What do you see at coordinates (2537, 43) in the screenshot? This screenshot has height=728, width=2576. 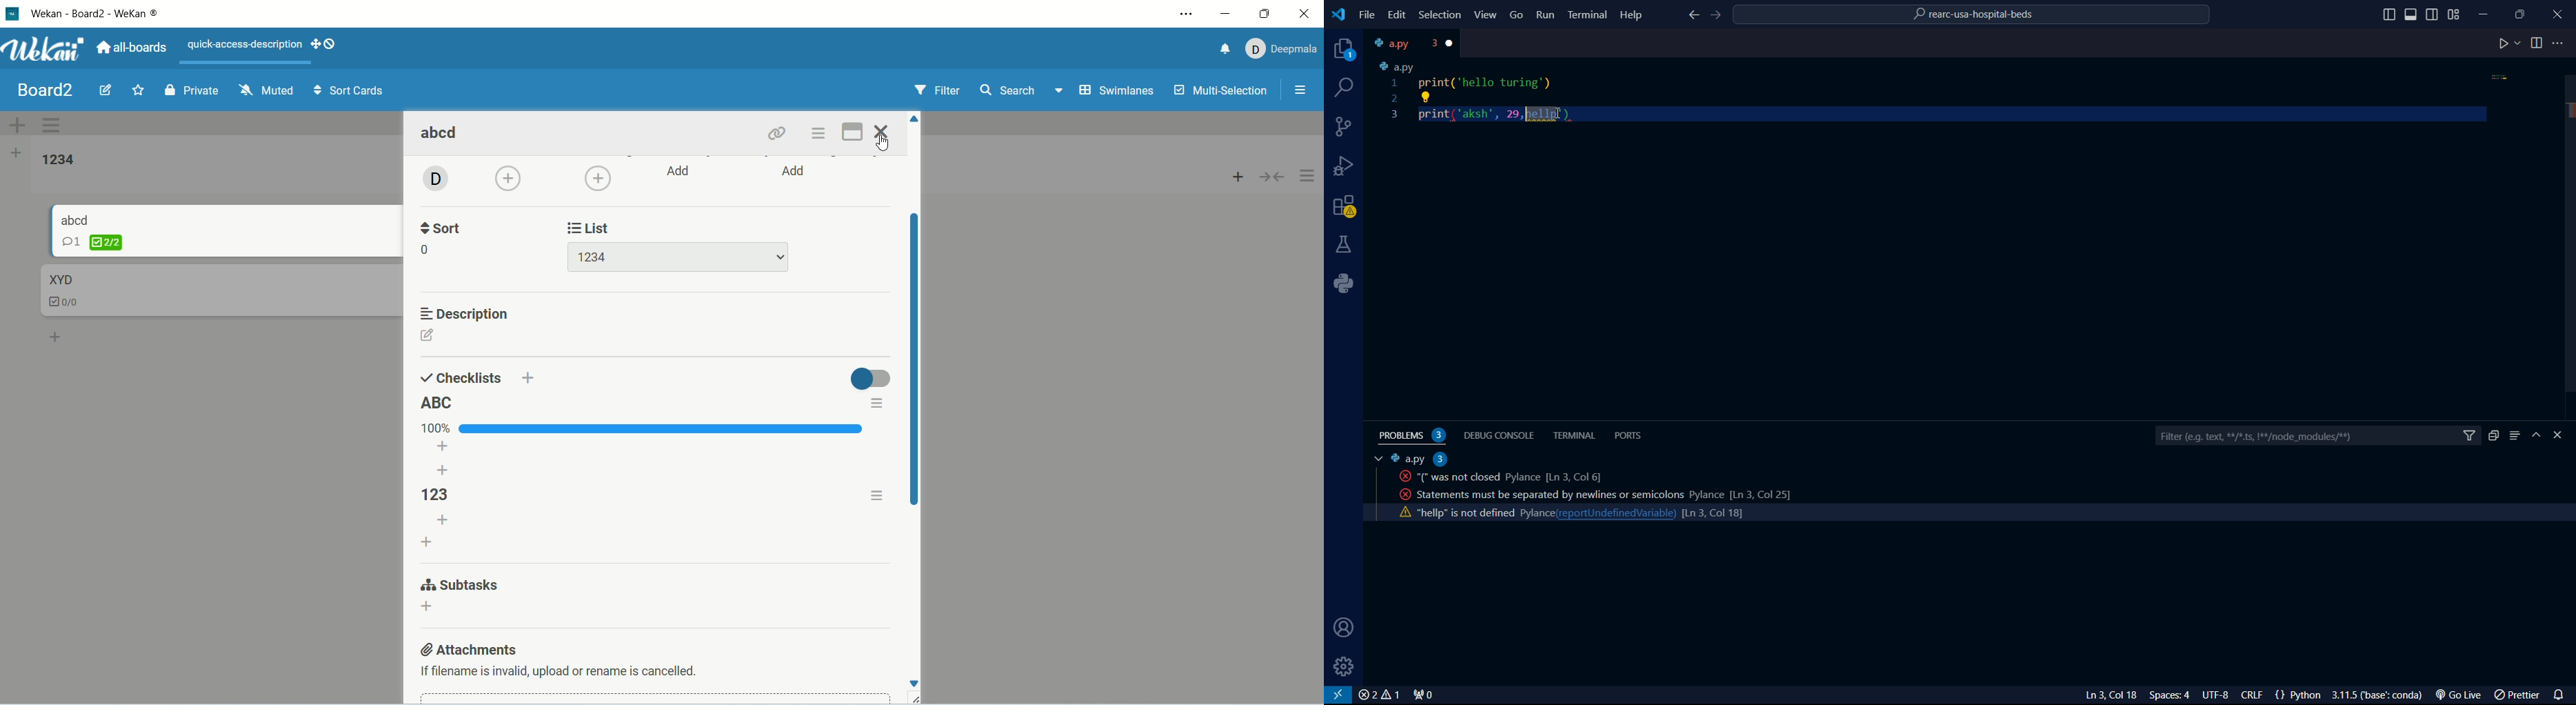 I see `toggle` at bounding box center [2537, 43].